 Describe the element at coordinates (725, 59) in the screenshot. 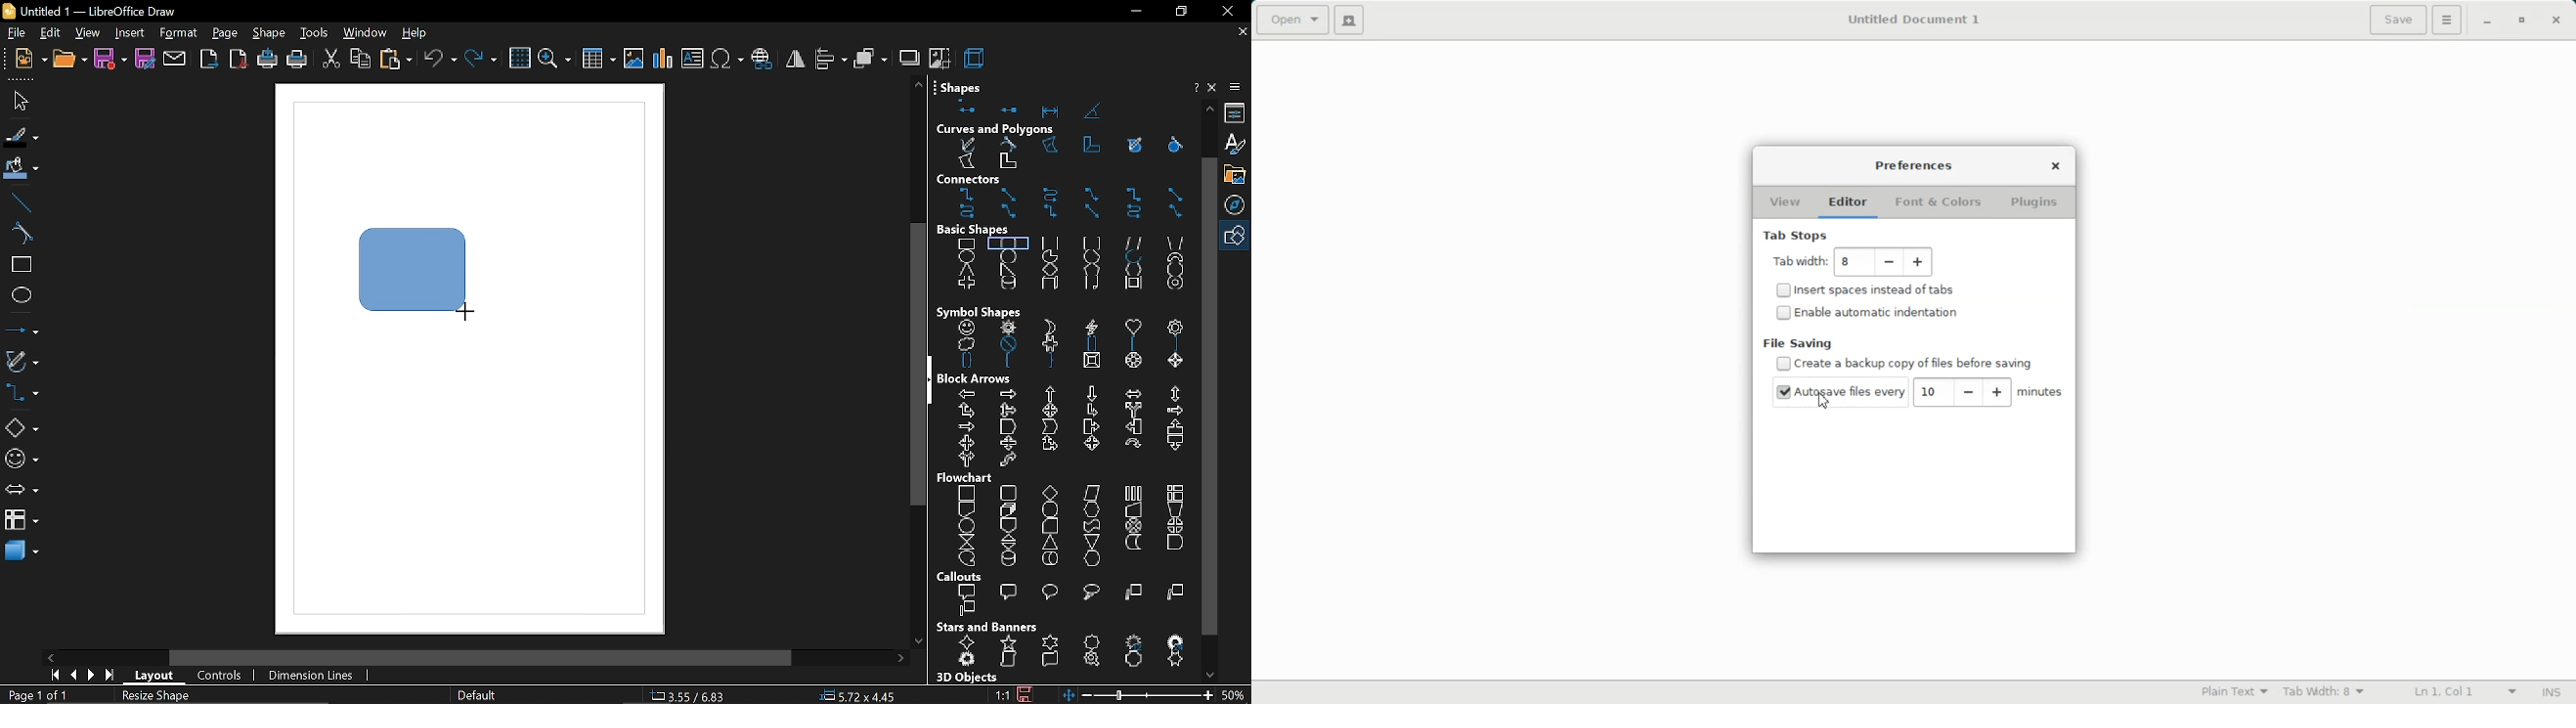

I see `insert symbol` at that location.